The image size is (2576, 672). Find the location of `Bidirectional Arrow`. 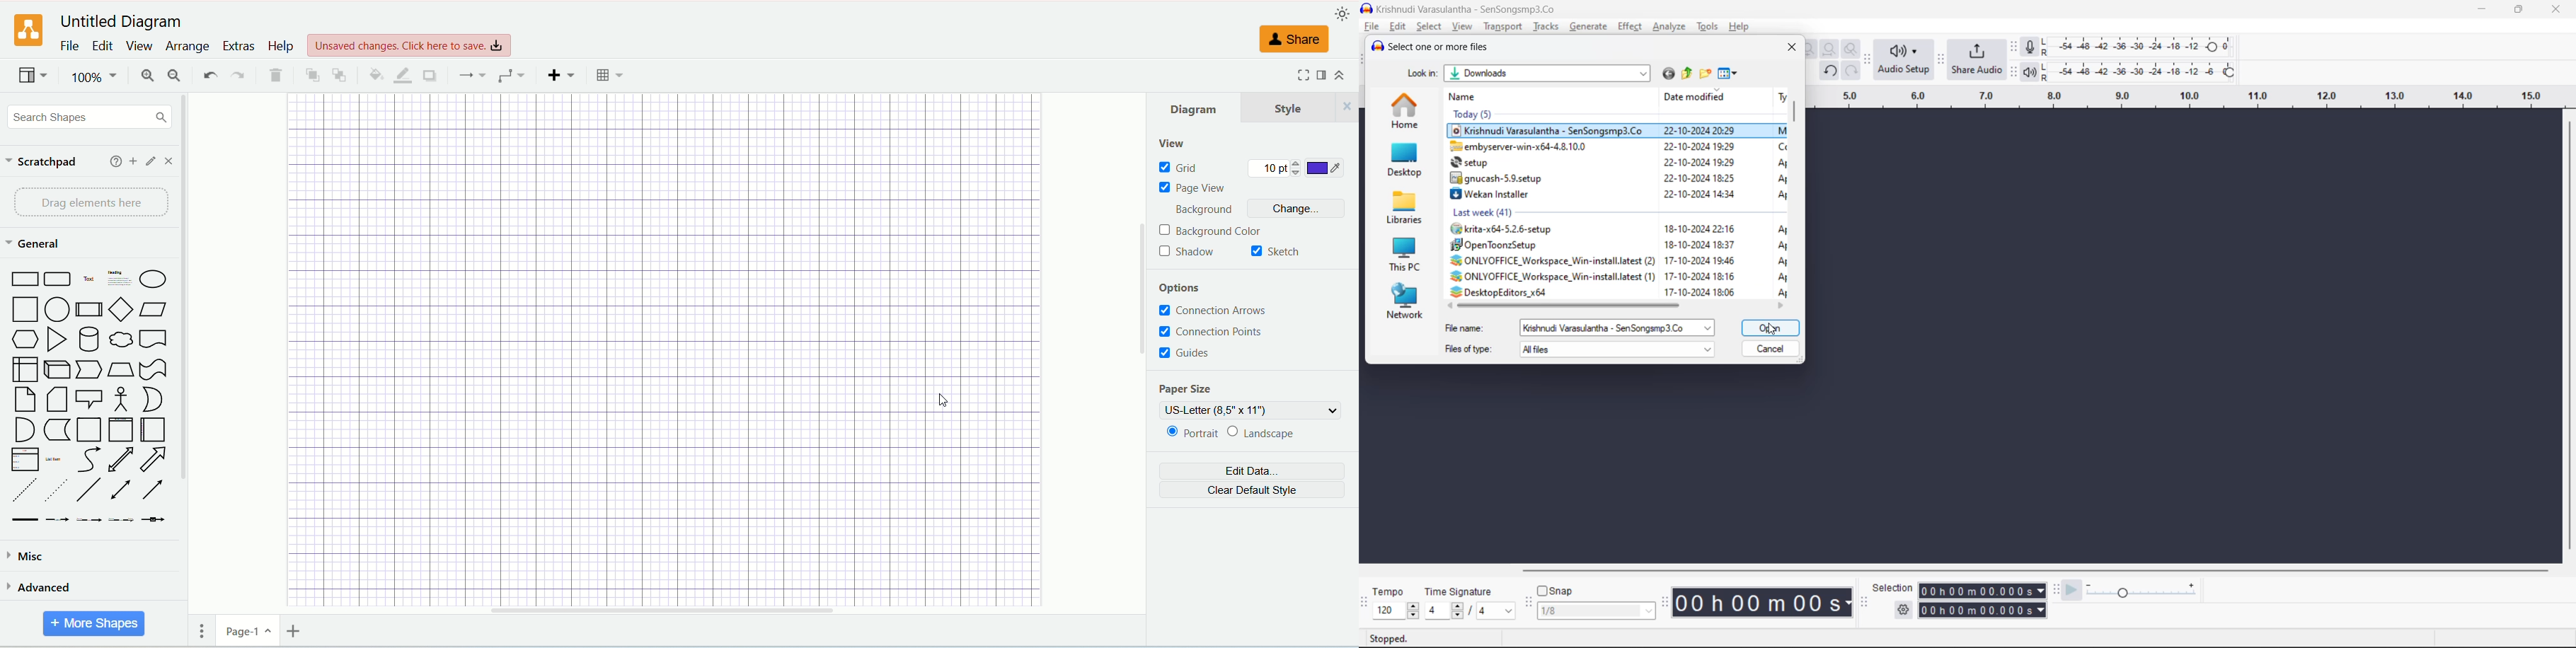

Bidirectional Arrow is located at coordinates (122, 461).